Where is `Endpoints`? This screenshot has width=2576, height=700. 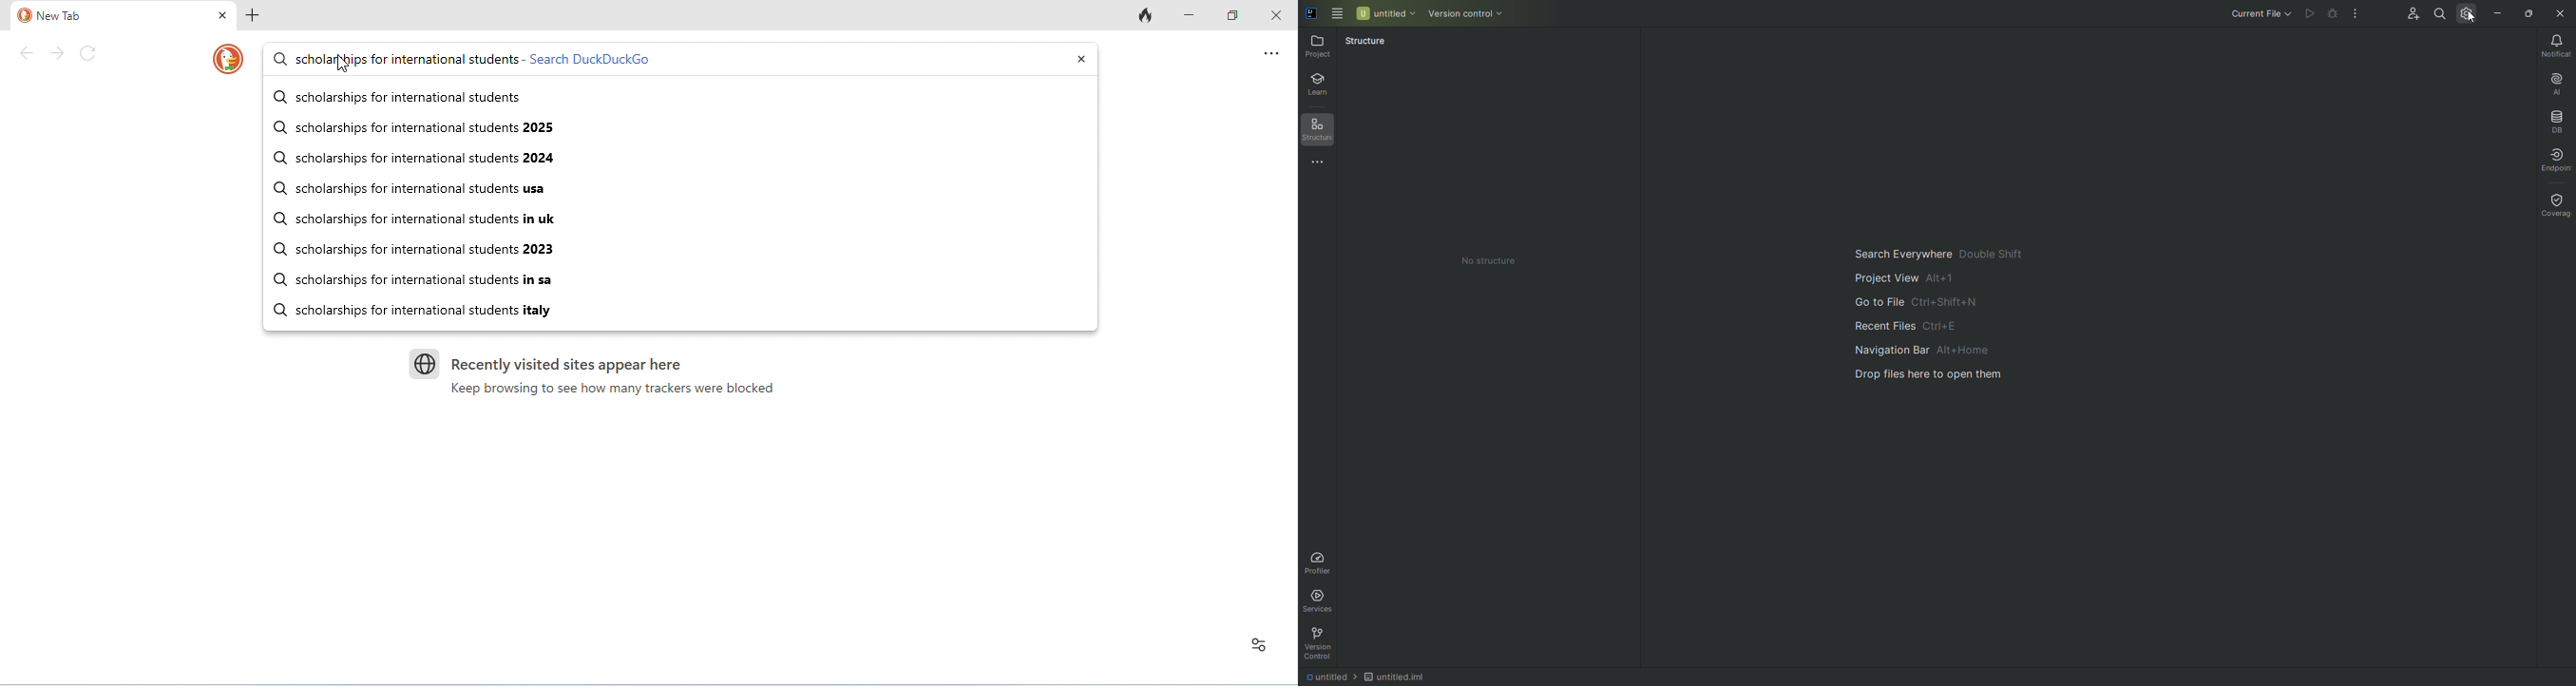
Endpoints is located at coordinates (2556, 159).